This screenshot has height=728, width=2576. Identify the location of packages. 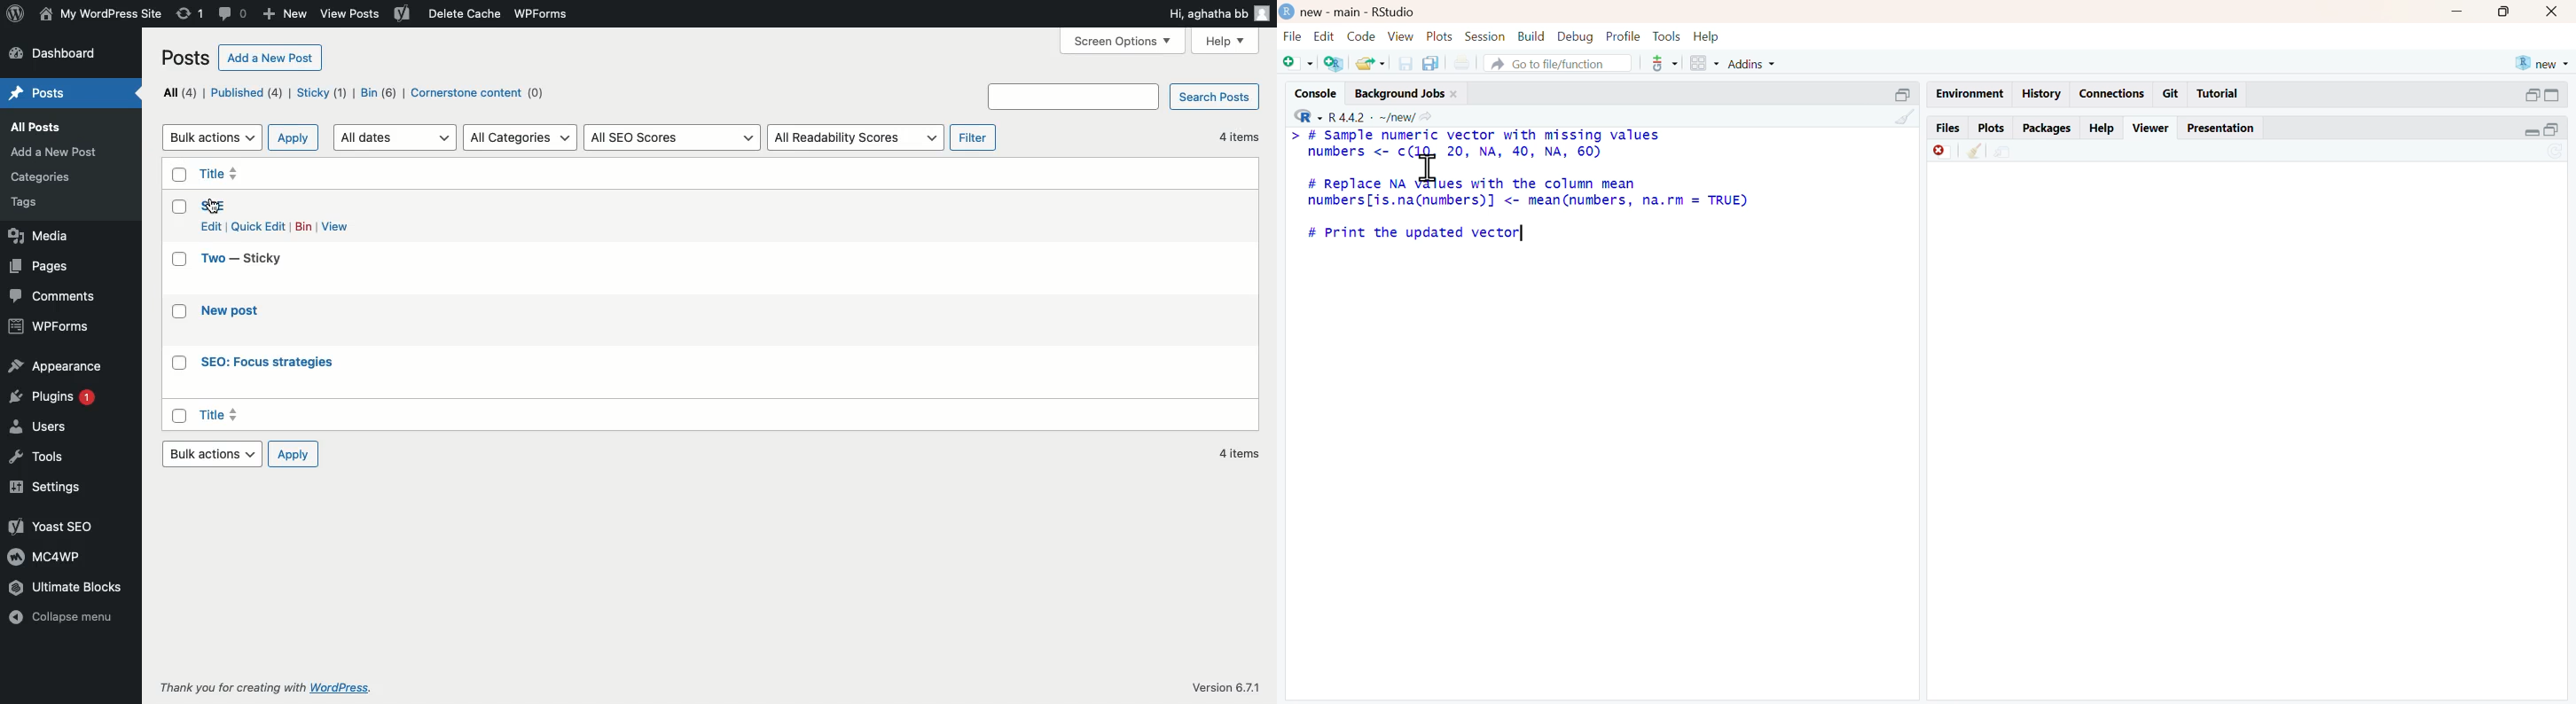
(2048, 130).